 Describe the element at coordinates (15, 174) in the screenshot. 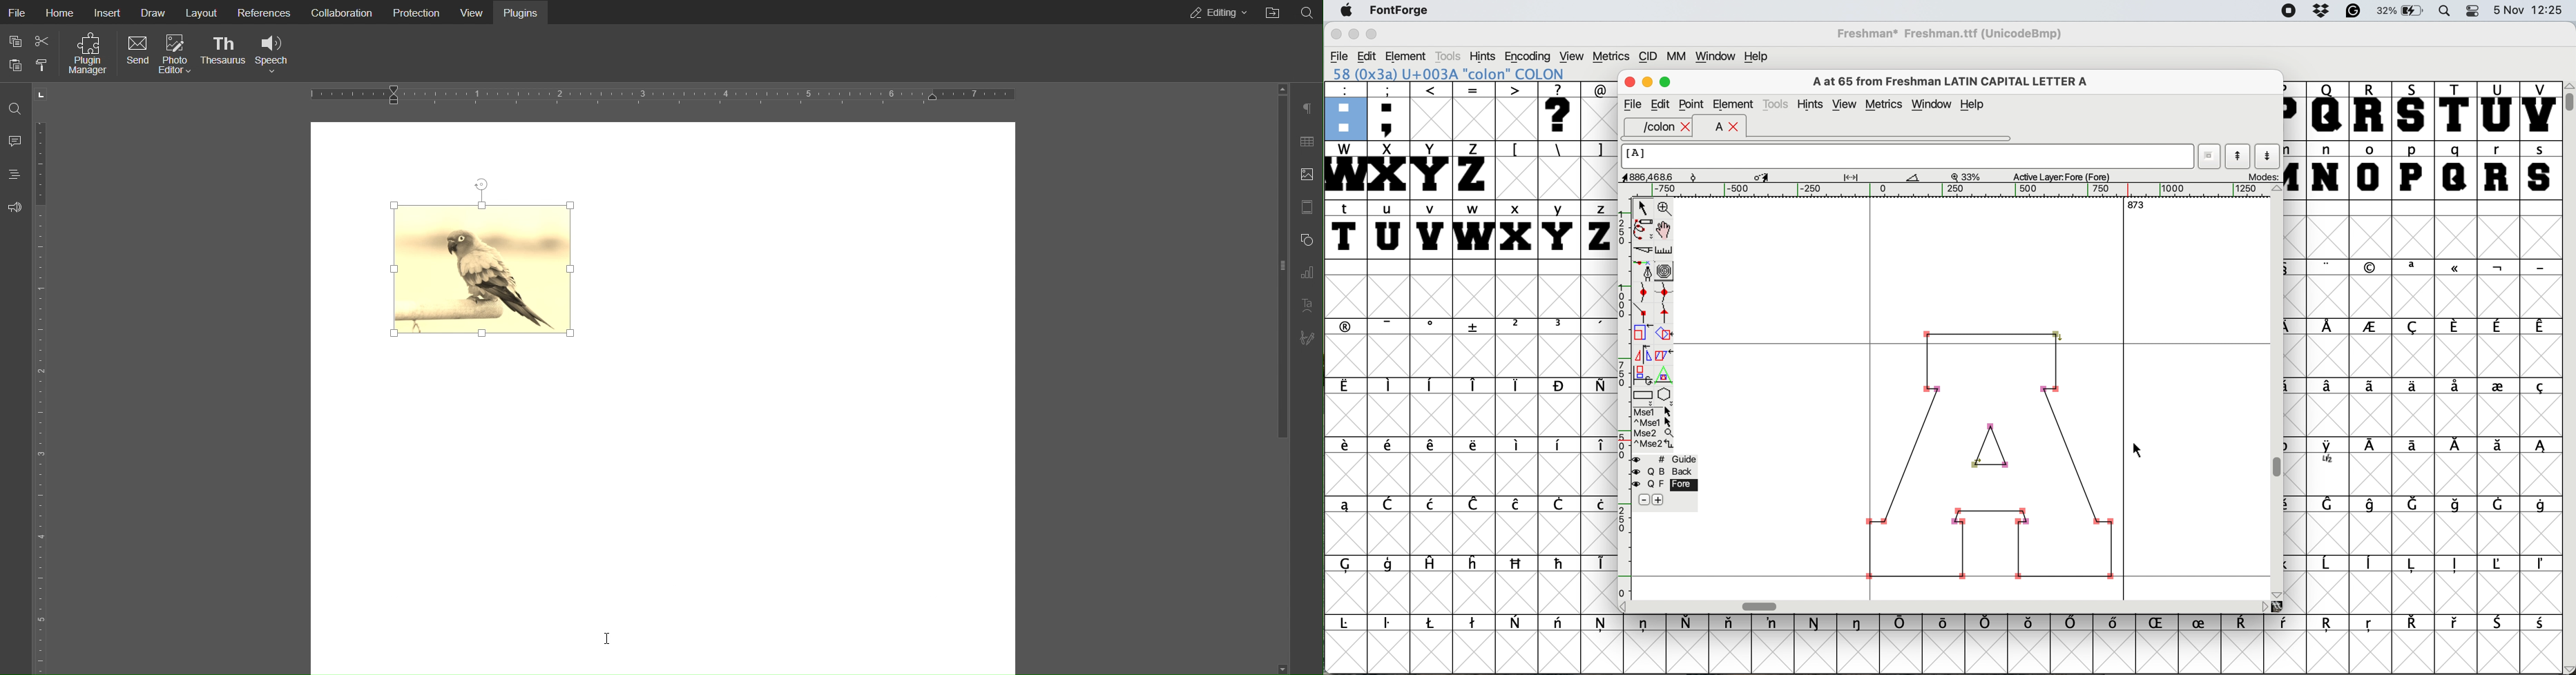

I see `Headings` at that location.